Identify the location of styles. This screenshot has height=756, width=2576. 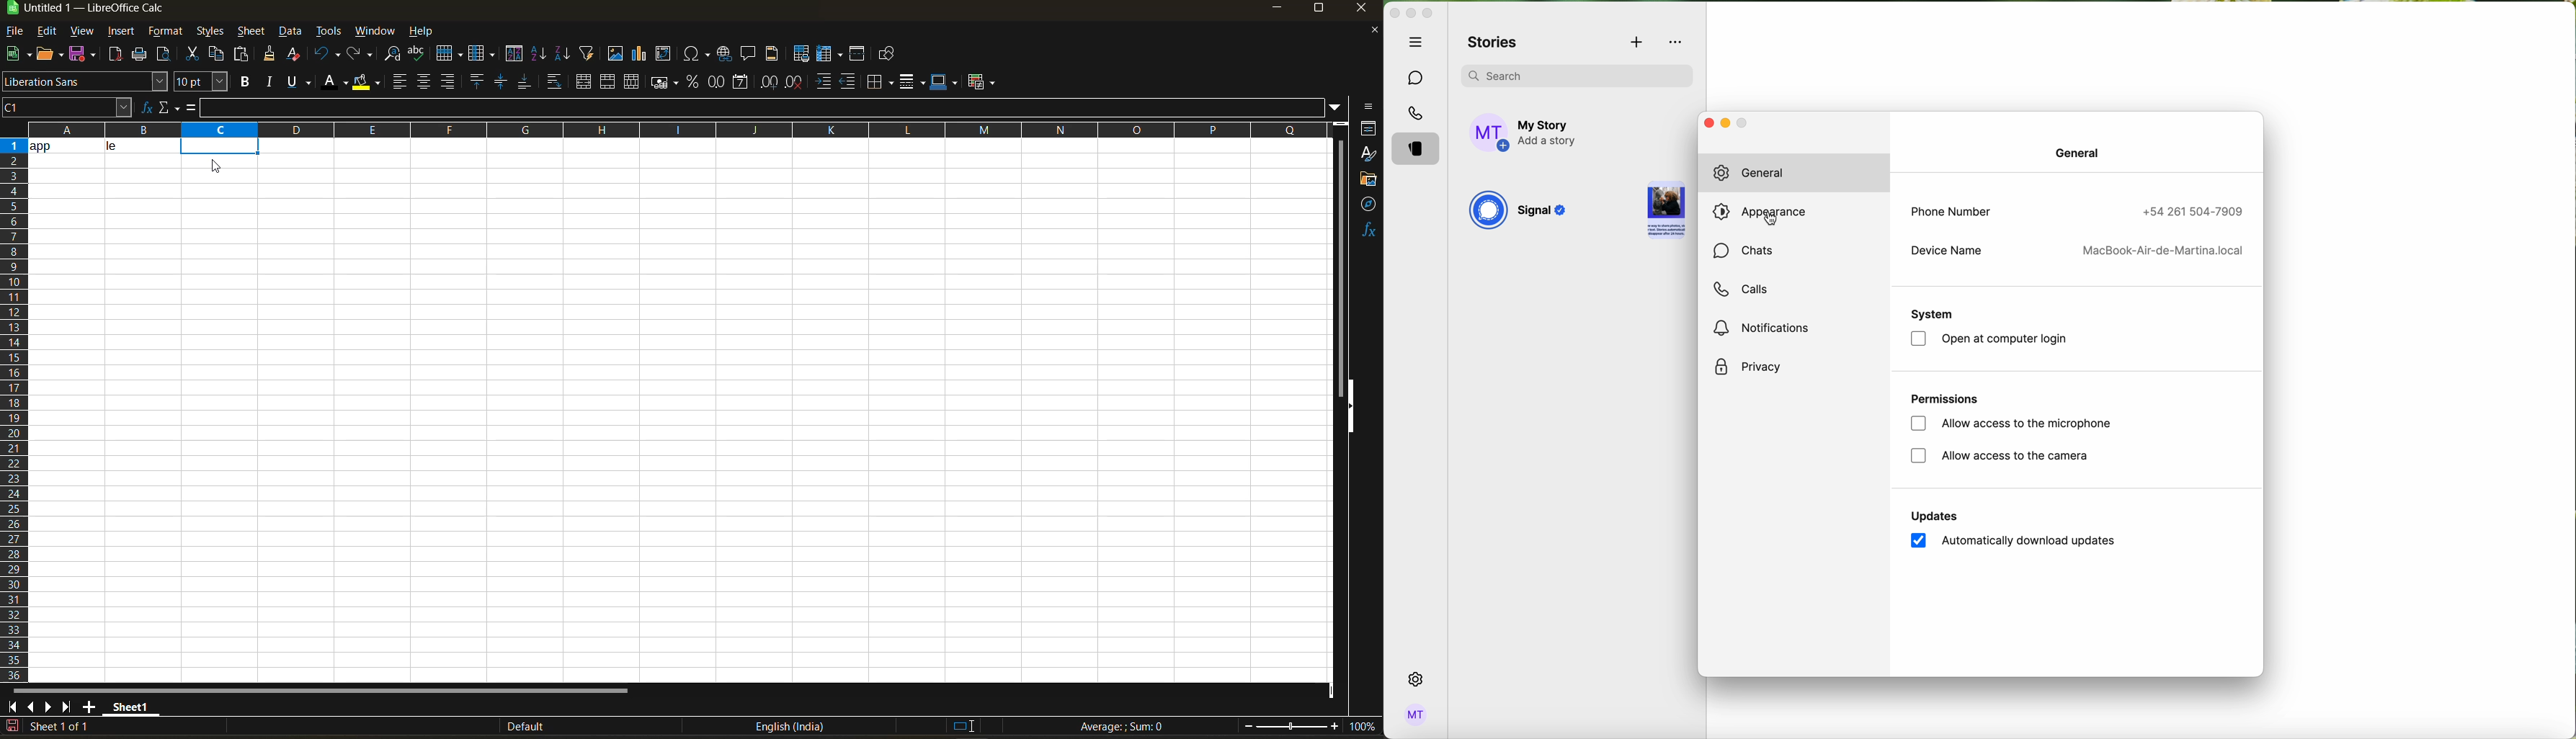
(208, 32).